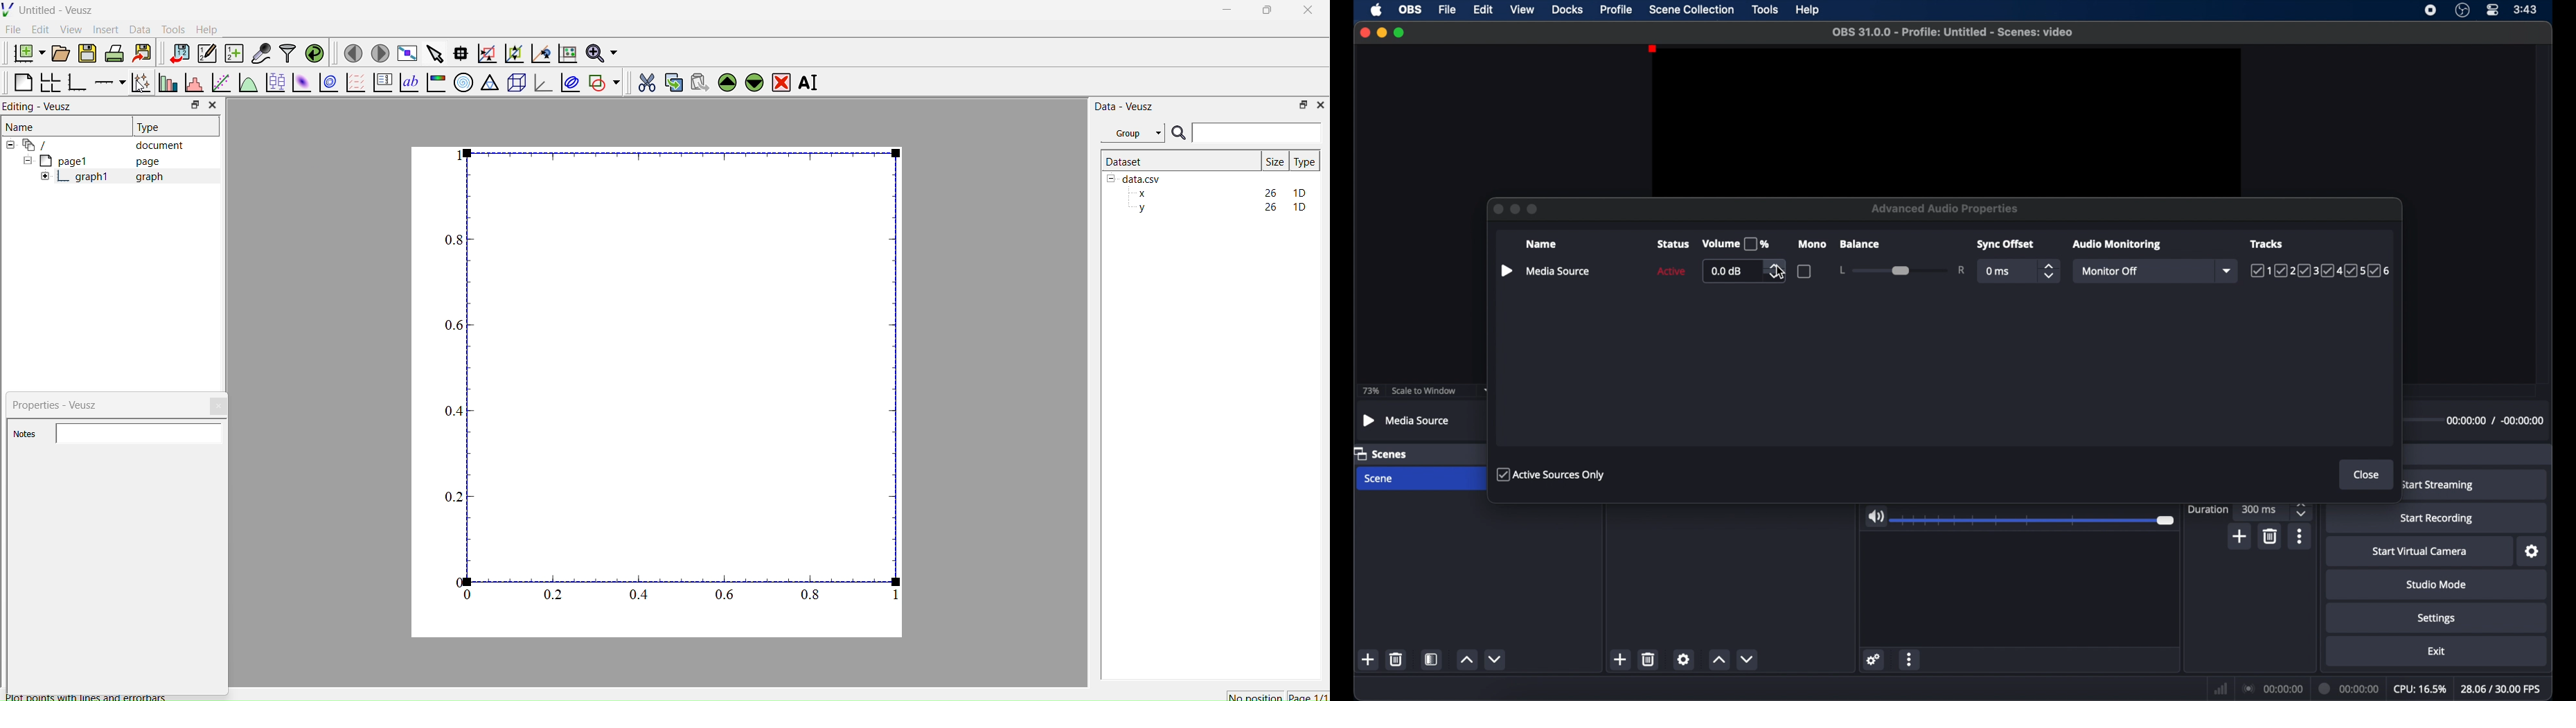  Describe the element at coordinates (1466, 659) in the screenshot. I see `increment` at that location.